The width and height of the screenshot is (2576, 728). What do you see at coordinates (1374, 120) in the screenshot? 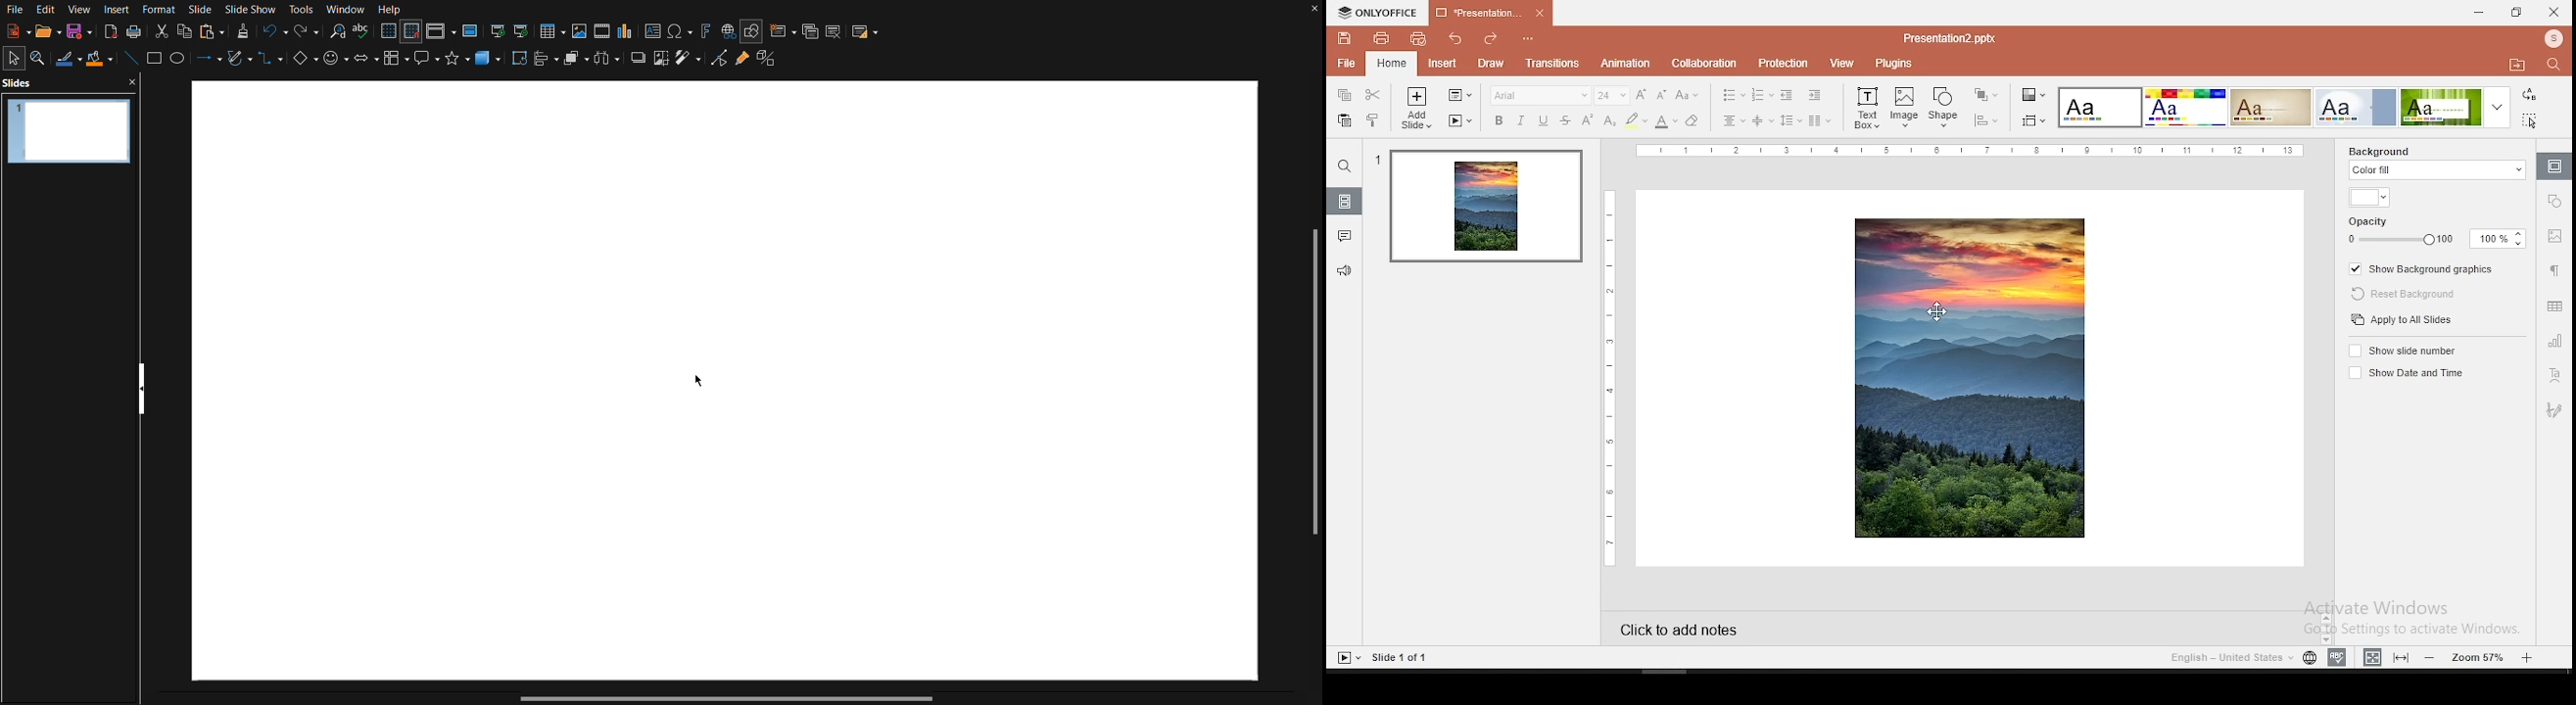
I see `clone formatting` at bounding box center [1374, 120].